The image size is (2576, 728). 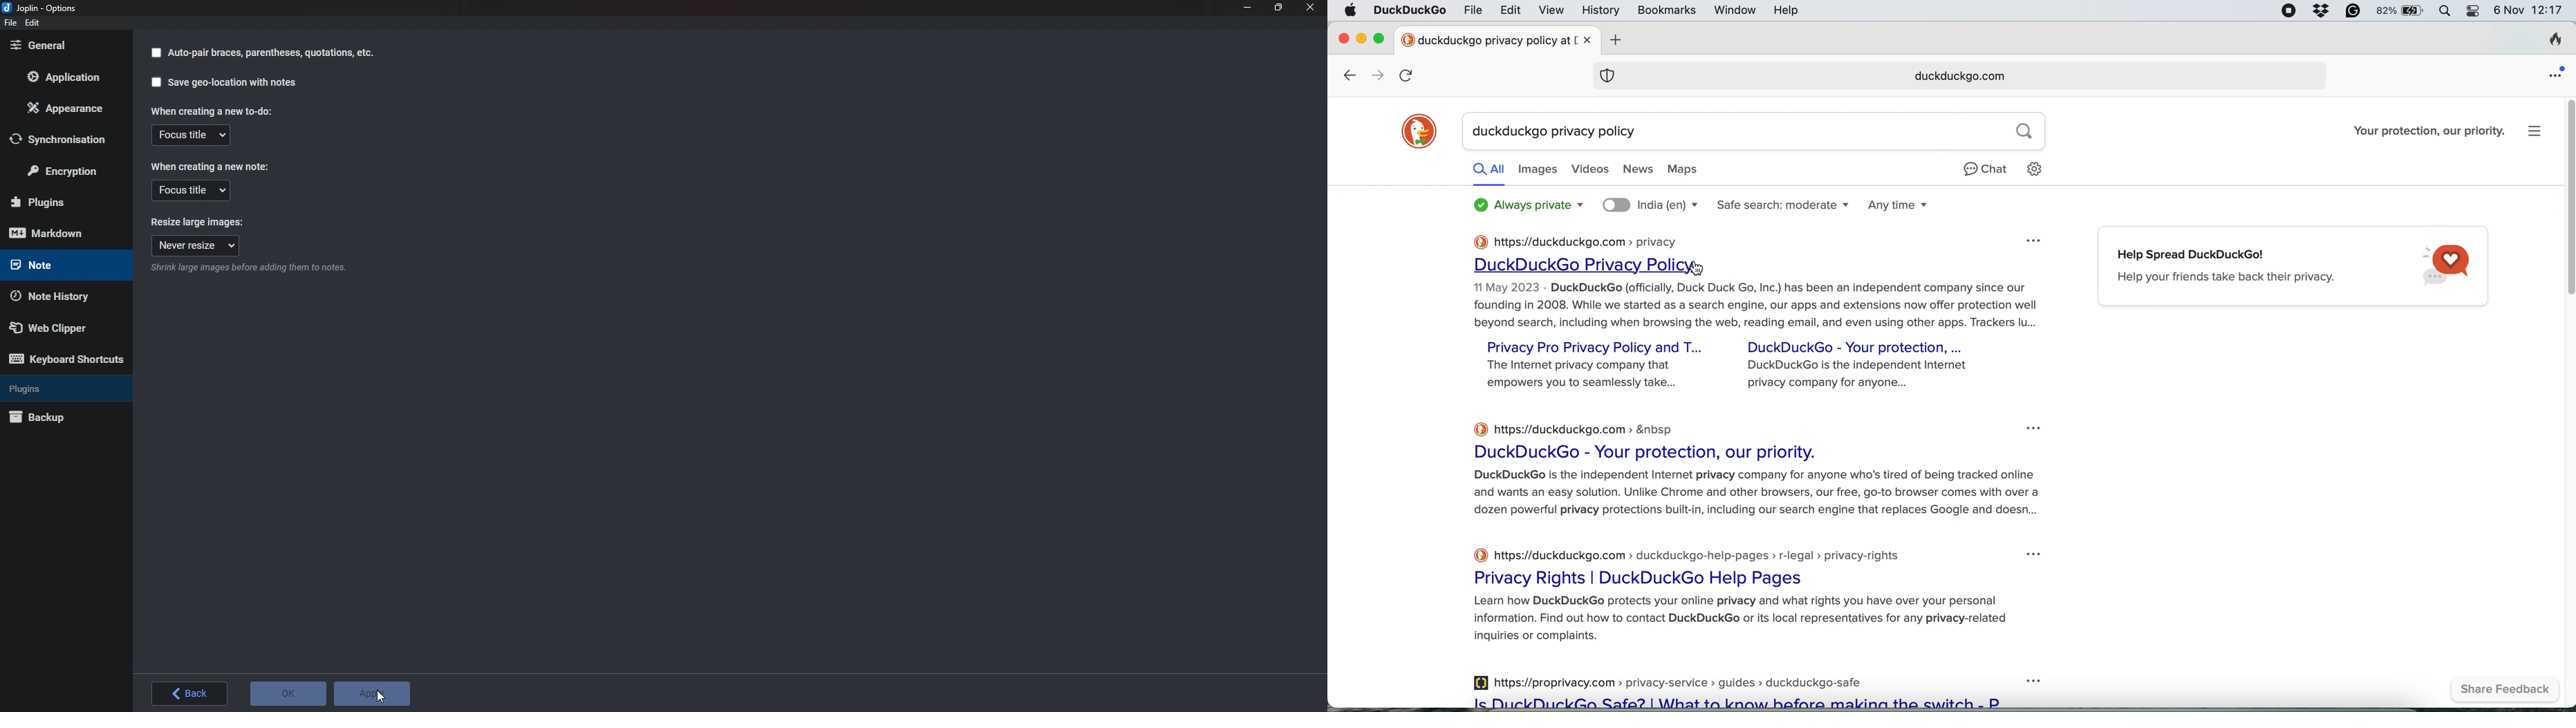 What do you see at coordinates (64, 326) in the screenshot?
I see `Web Clipper` at bounding box center [64, 326].